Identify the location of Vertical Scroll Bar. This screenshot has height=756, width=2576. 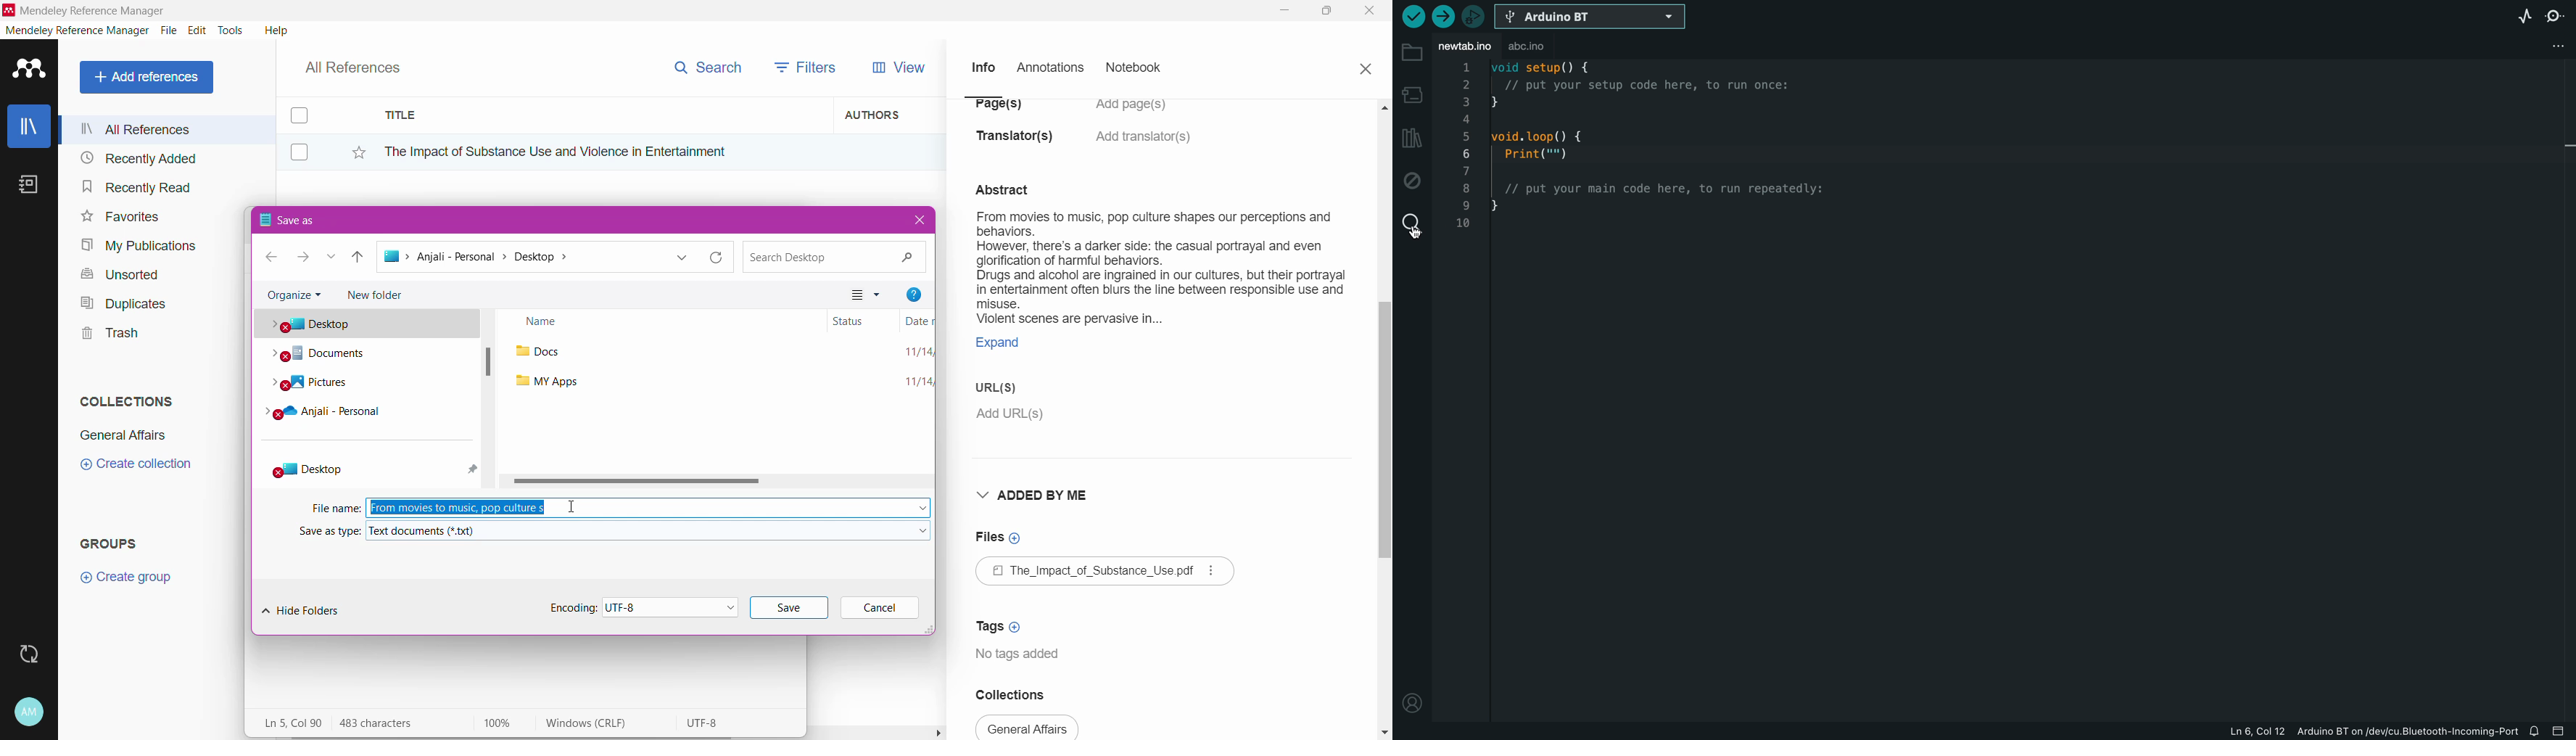
(490, 401).